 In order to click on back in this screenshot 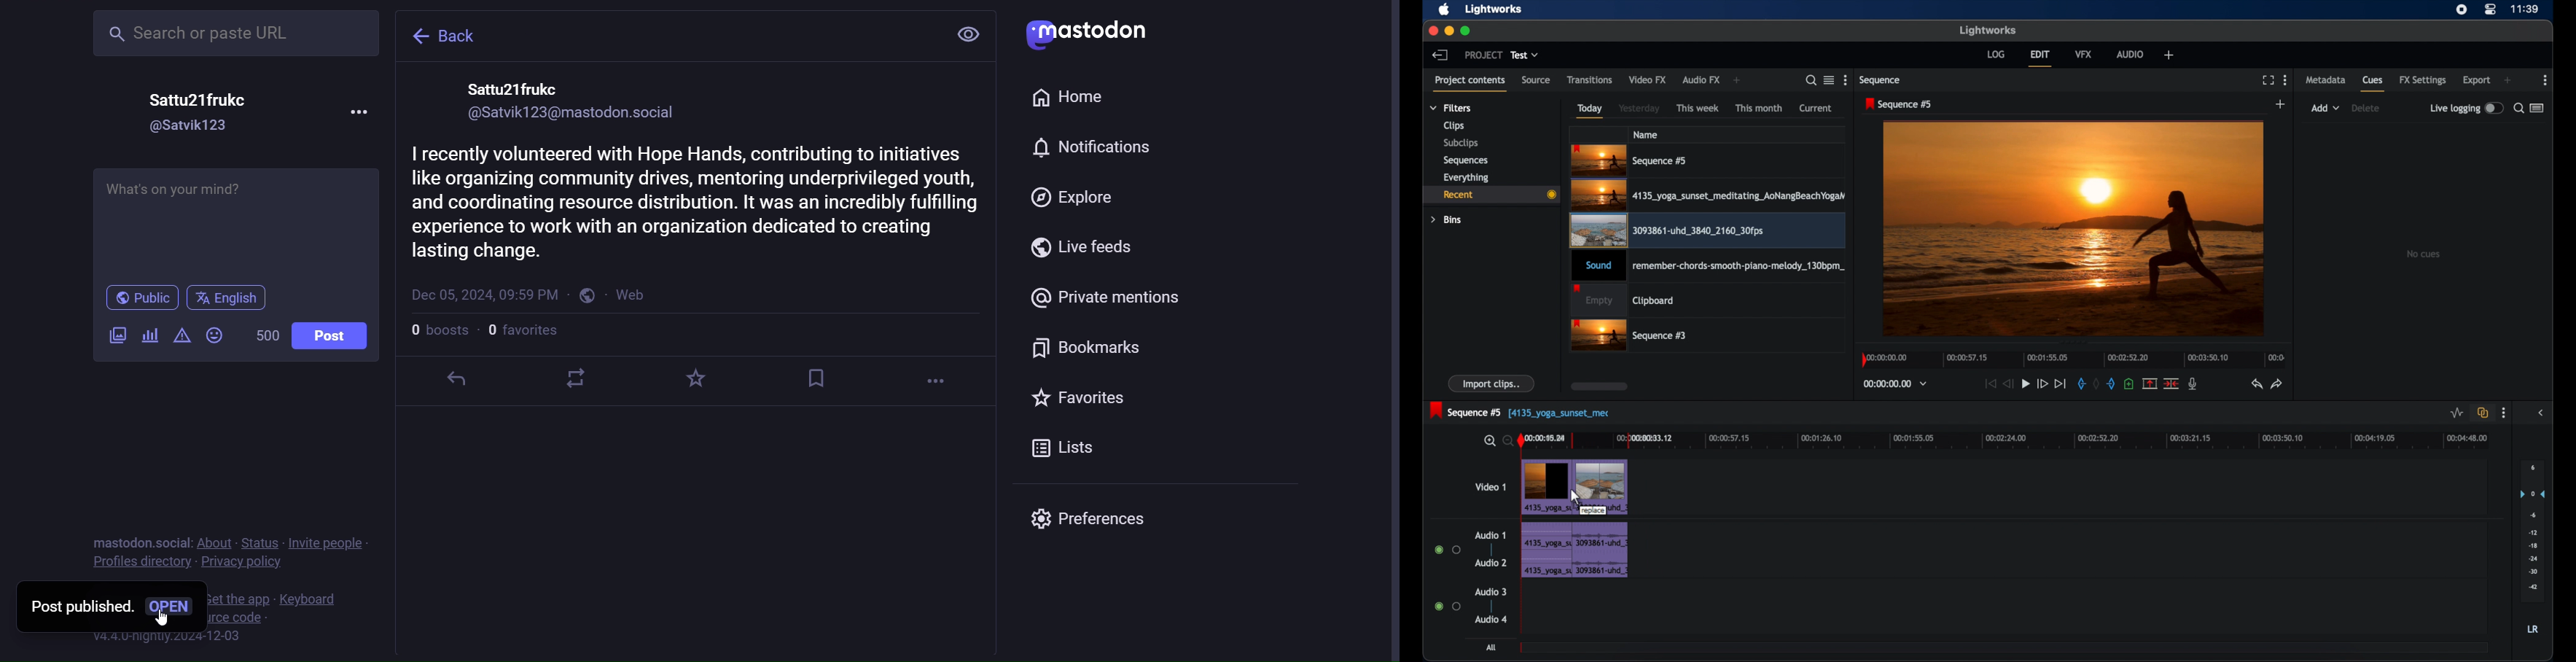, I will do `click(1441, 55)`.